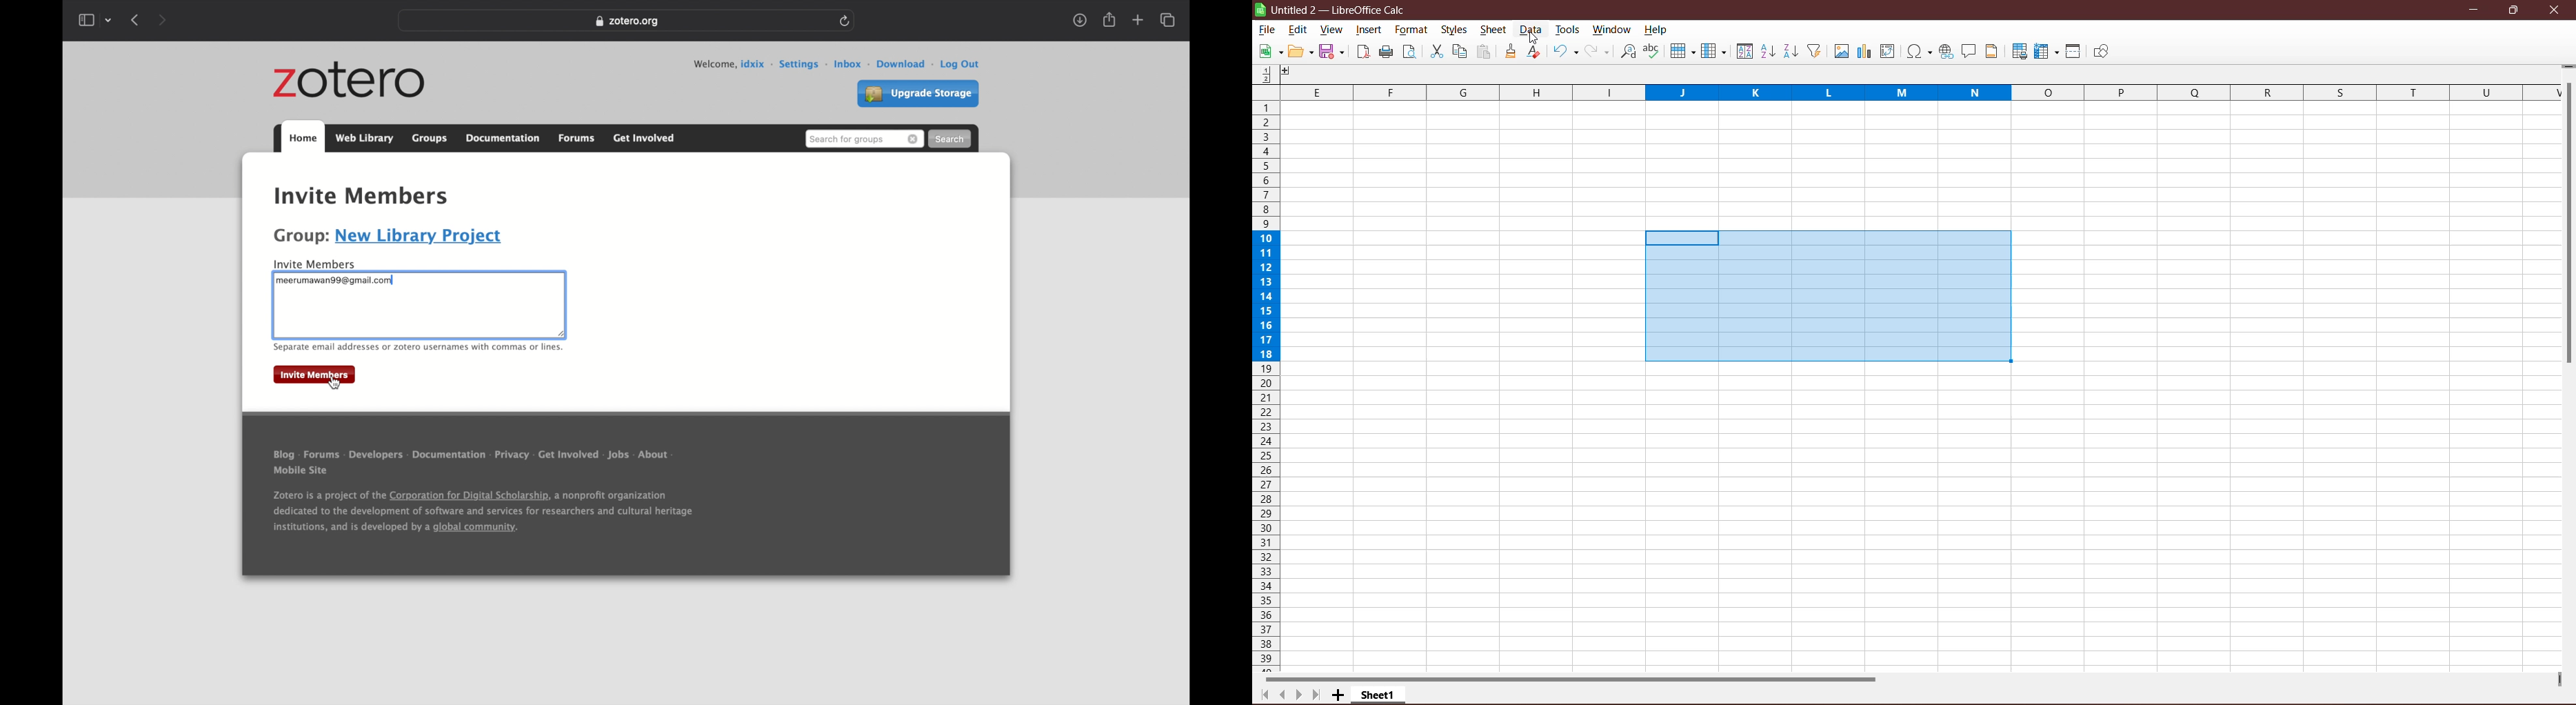  Describe the element at coordinates (1338, 695) in the screenshot. I see `Add New Sheet` at that location.